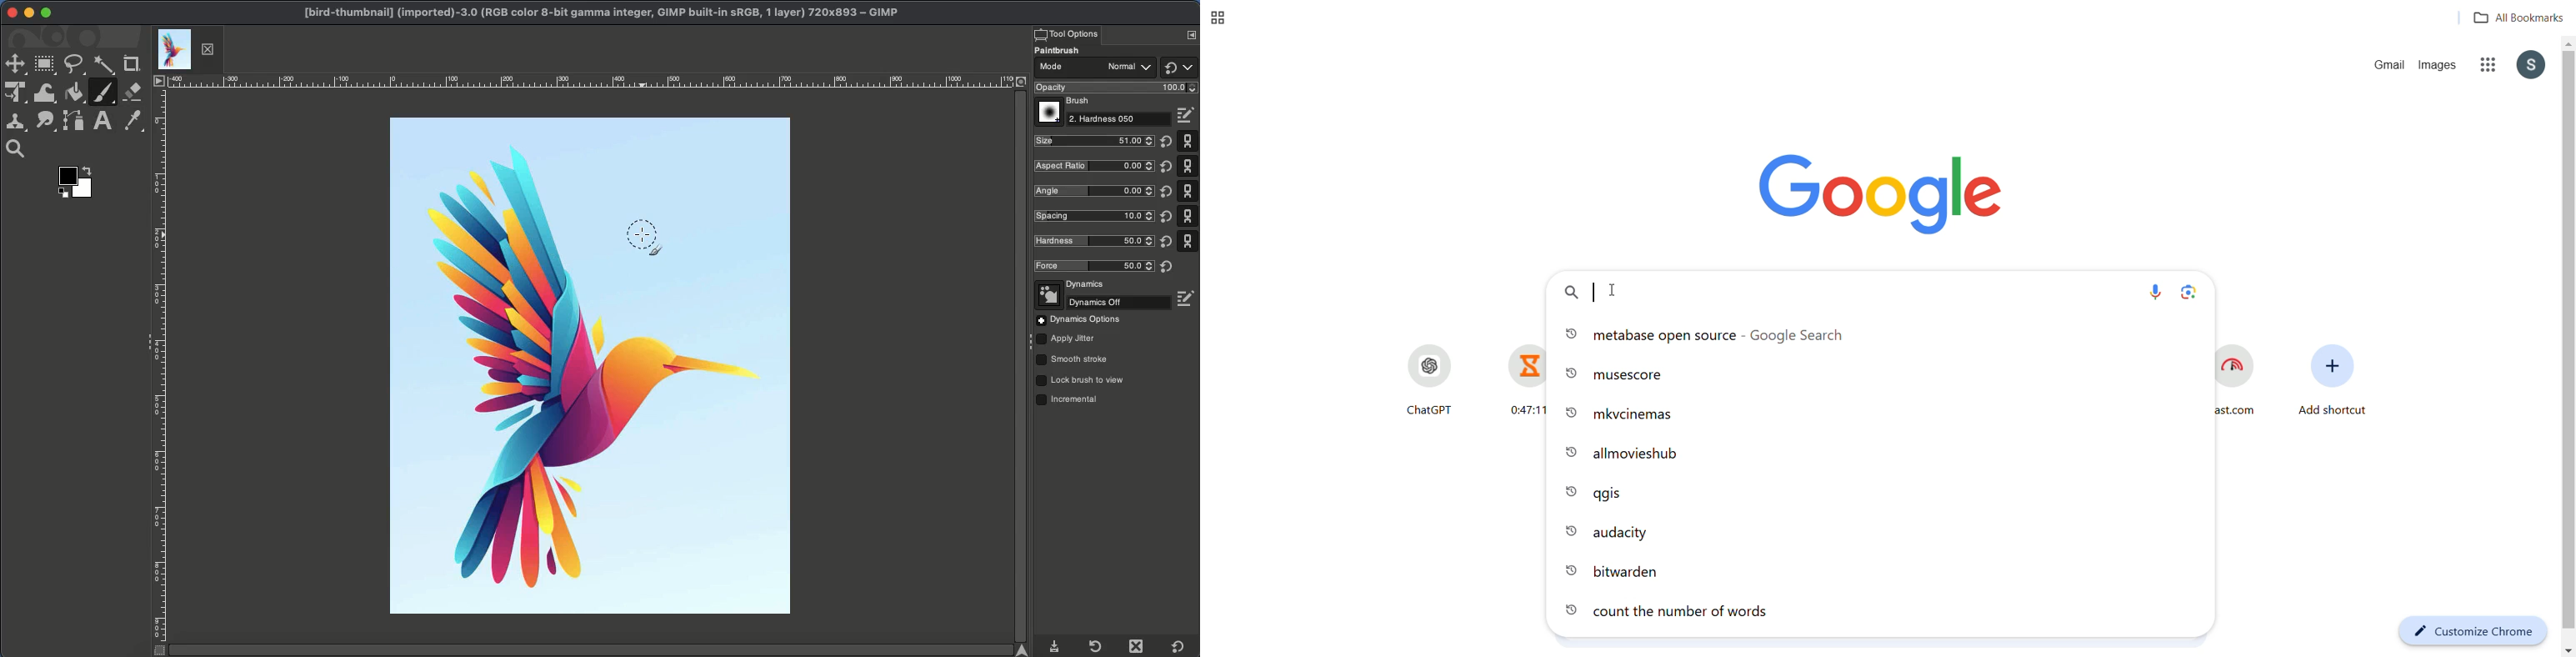 The image size is (2576, 672). I want to click on Reset, so click(1164, 204).